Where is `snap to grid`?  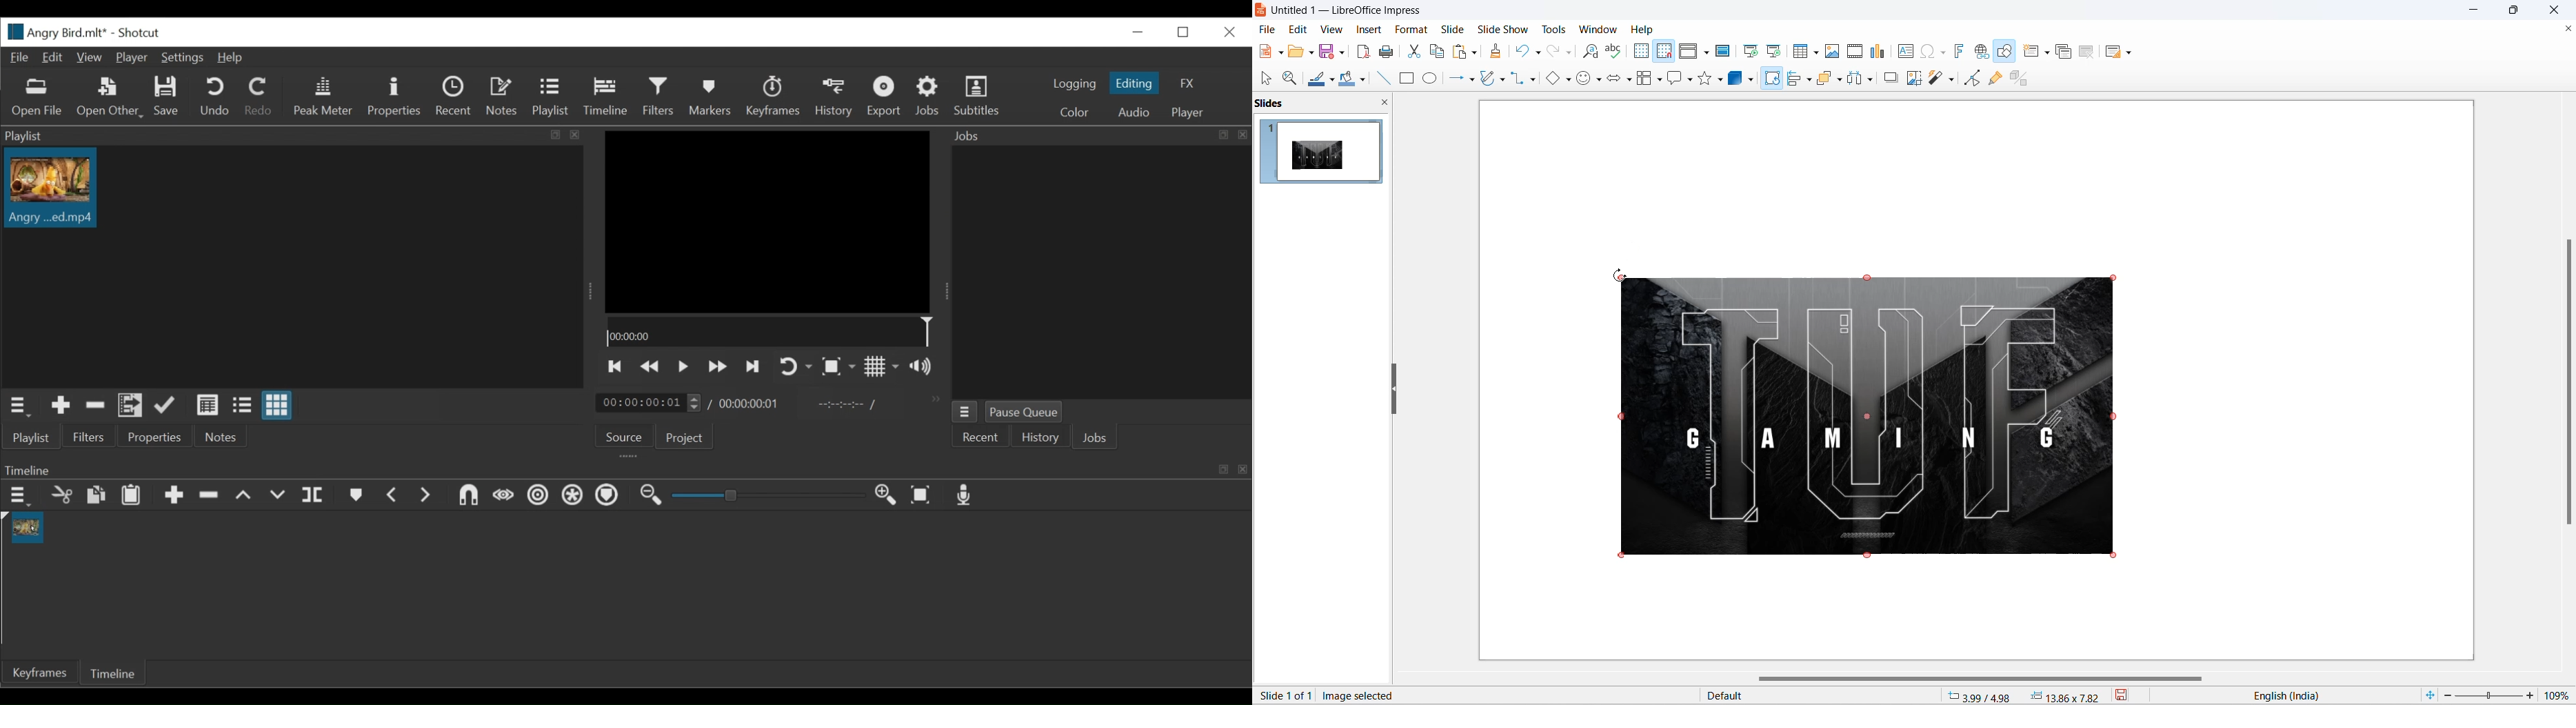 snap to grid is located at coordinates (1664, 52).